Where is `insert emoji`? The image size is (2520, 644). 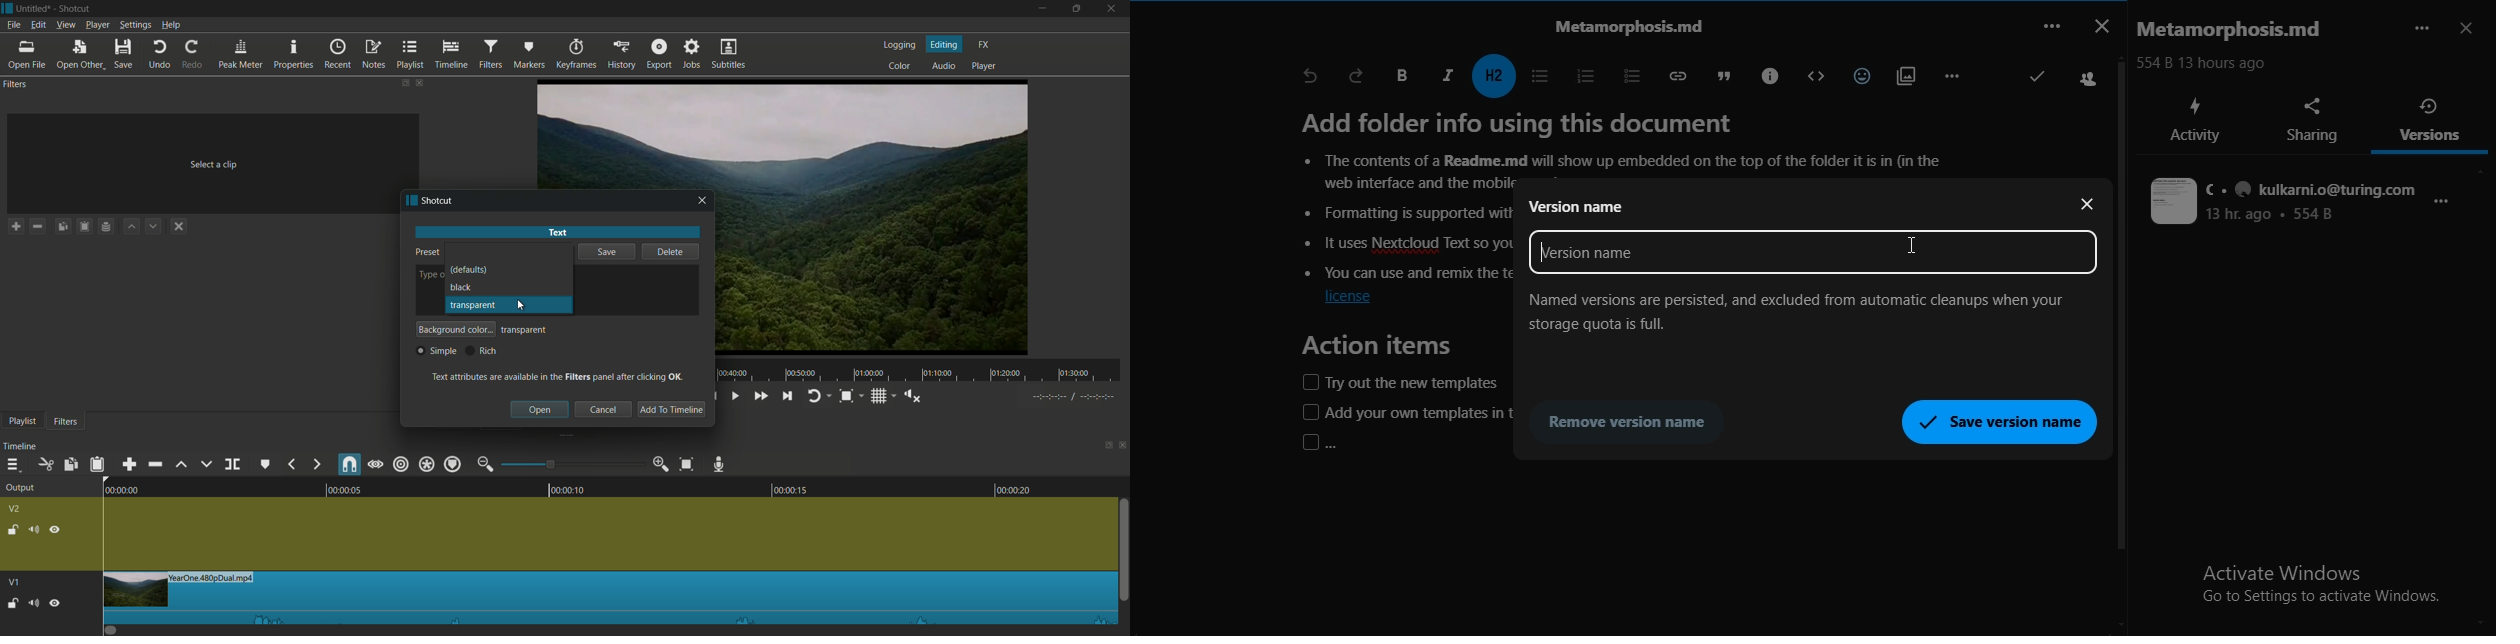 insert emoji is located at coordinates (1858, 73).